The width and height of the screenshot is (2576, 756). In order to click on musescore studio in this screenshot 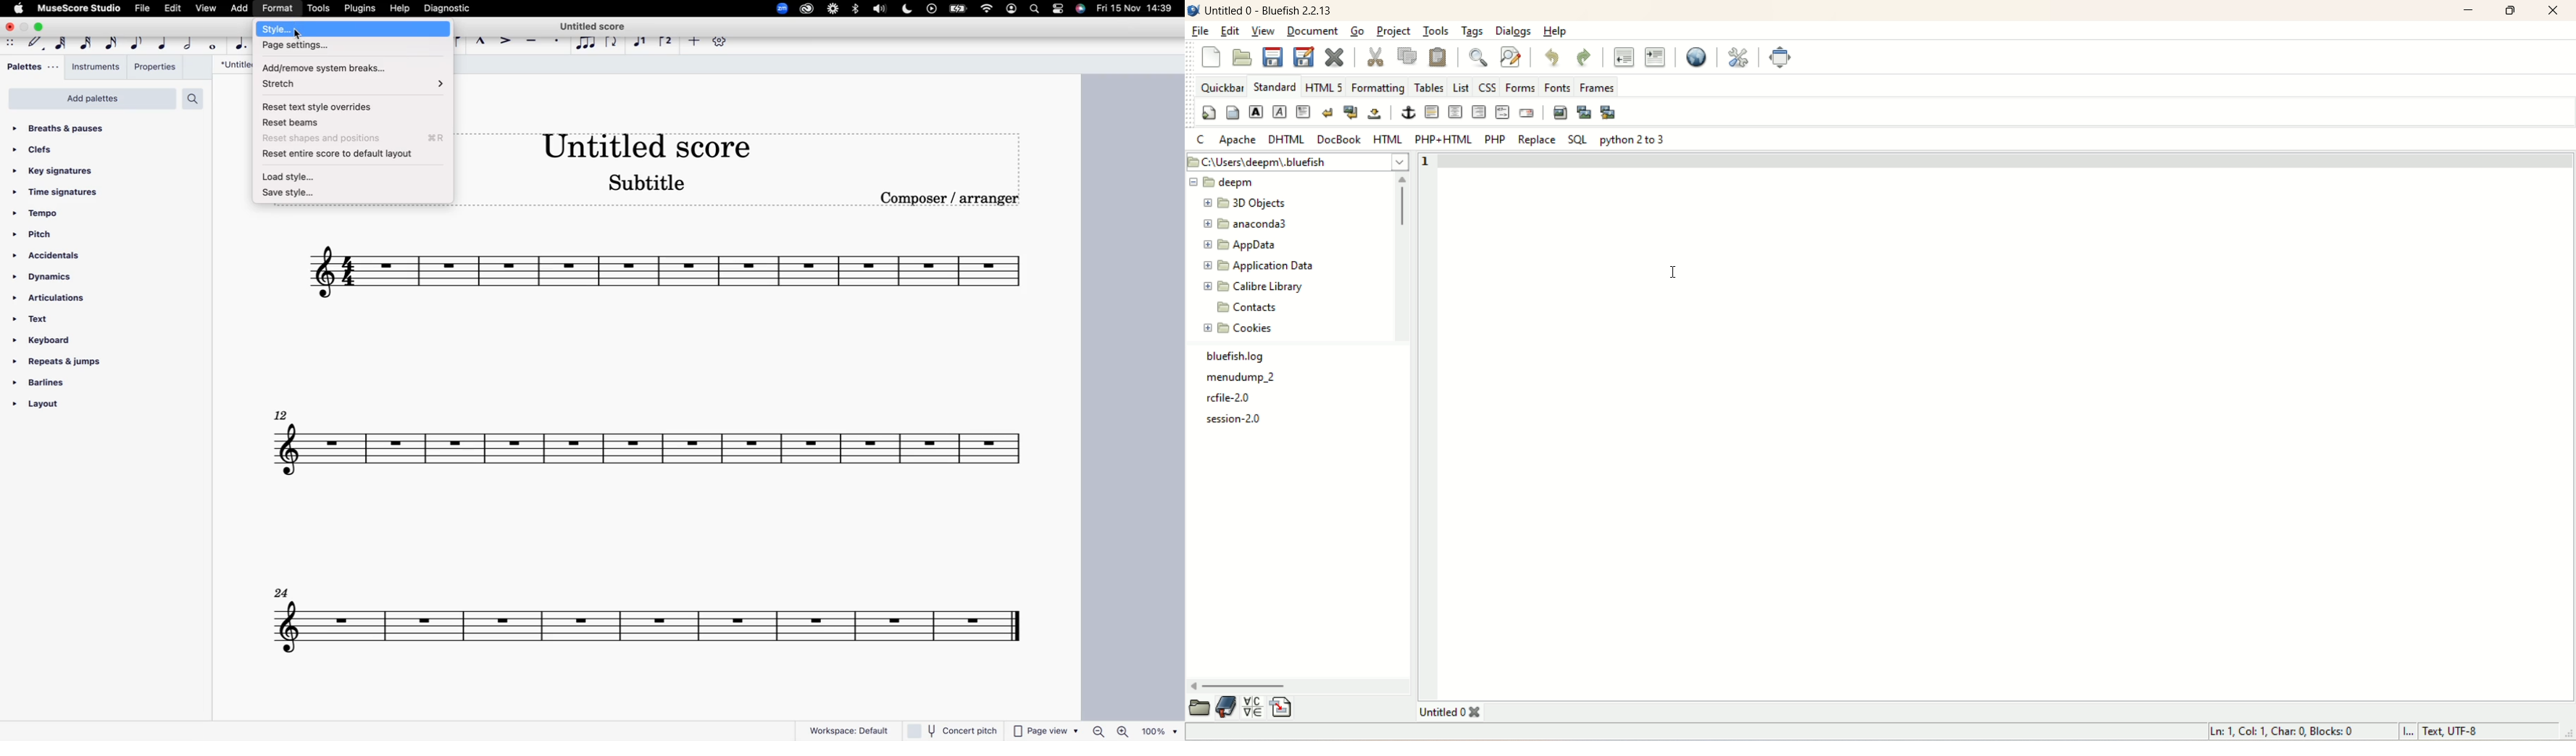, I will do `click(79, 10)`.